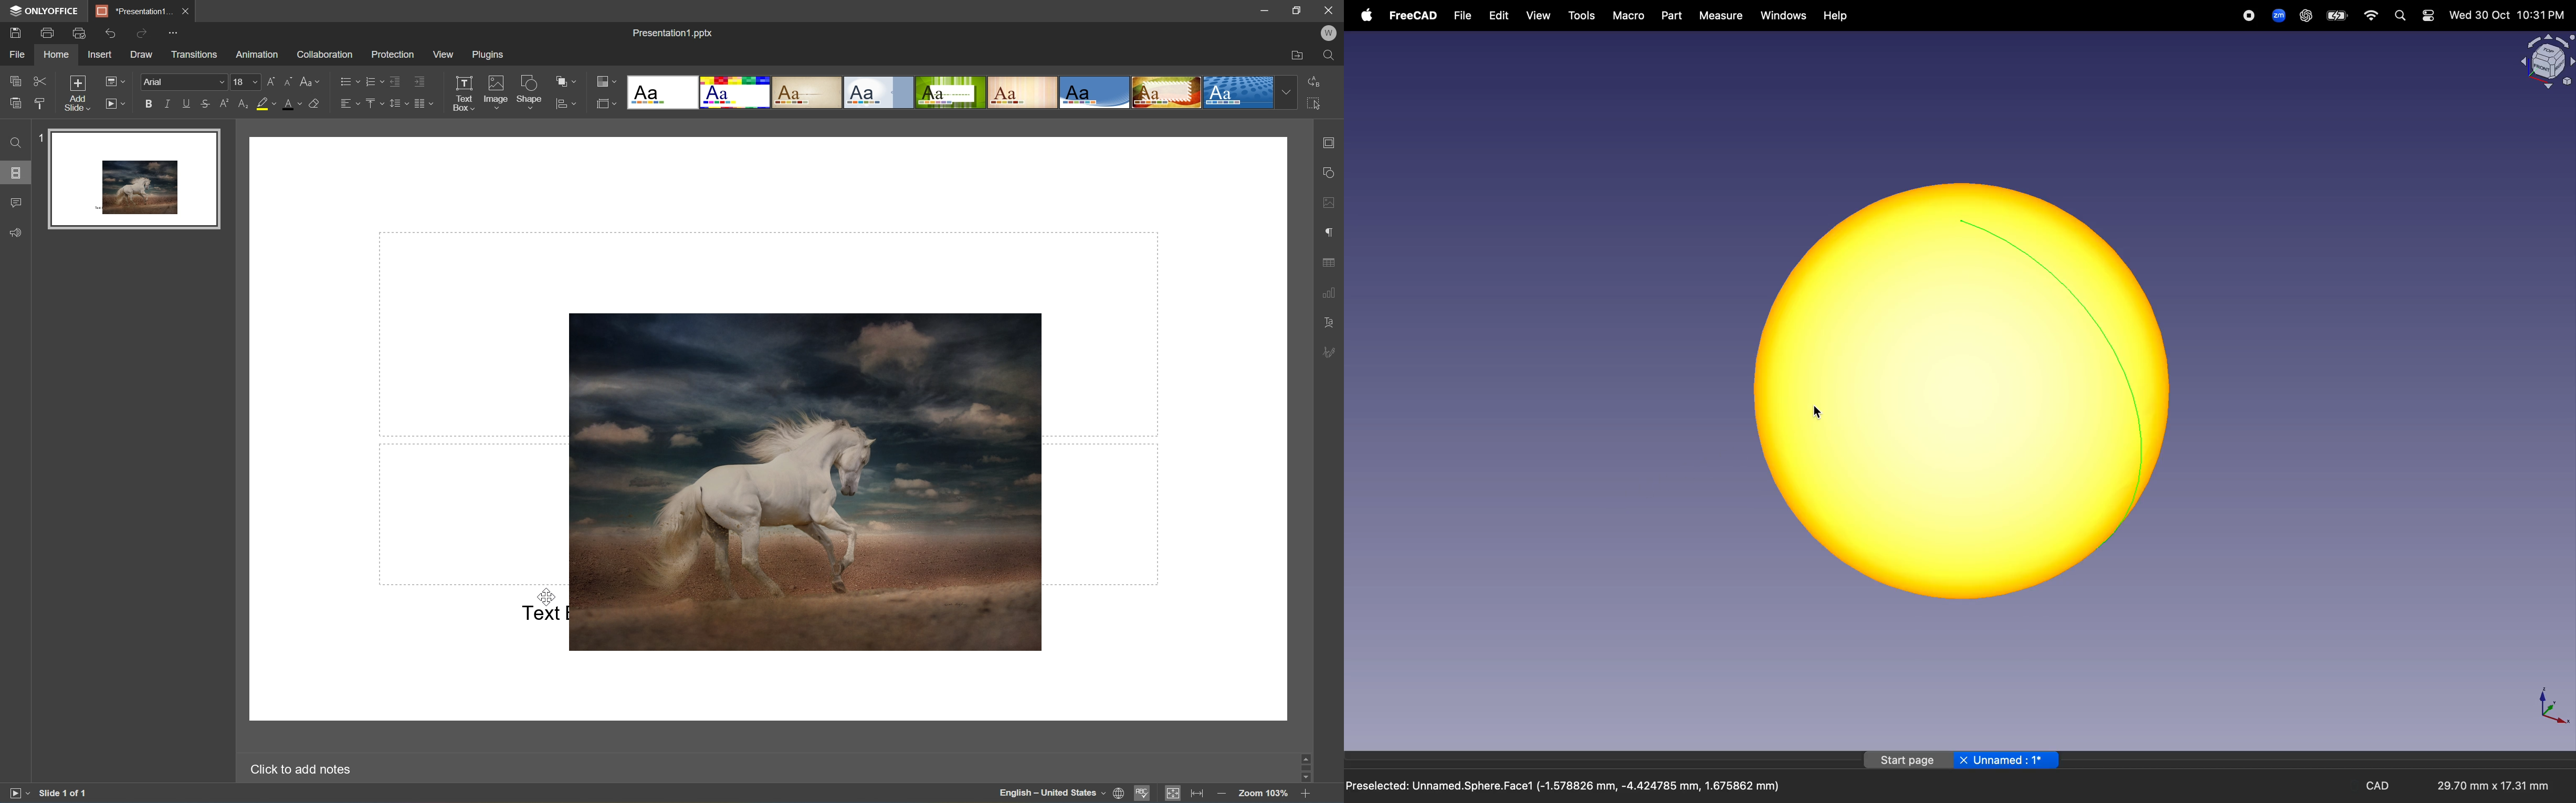  I want to click on record, so click(2250, 15).